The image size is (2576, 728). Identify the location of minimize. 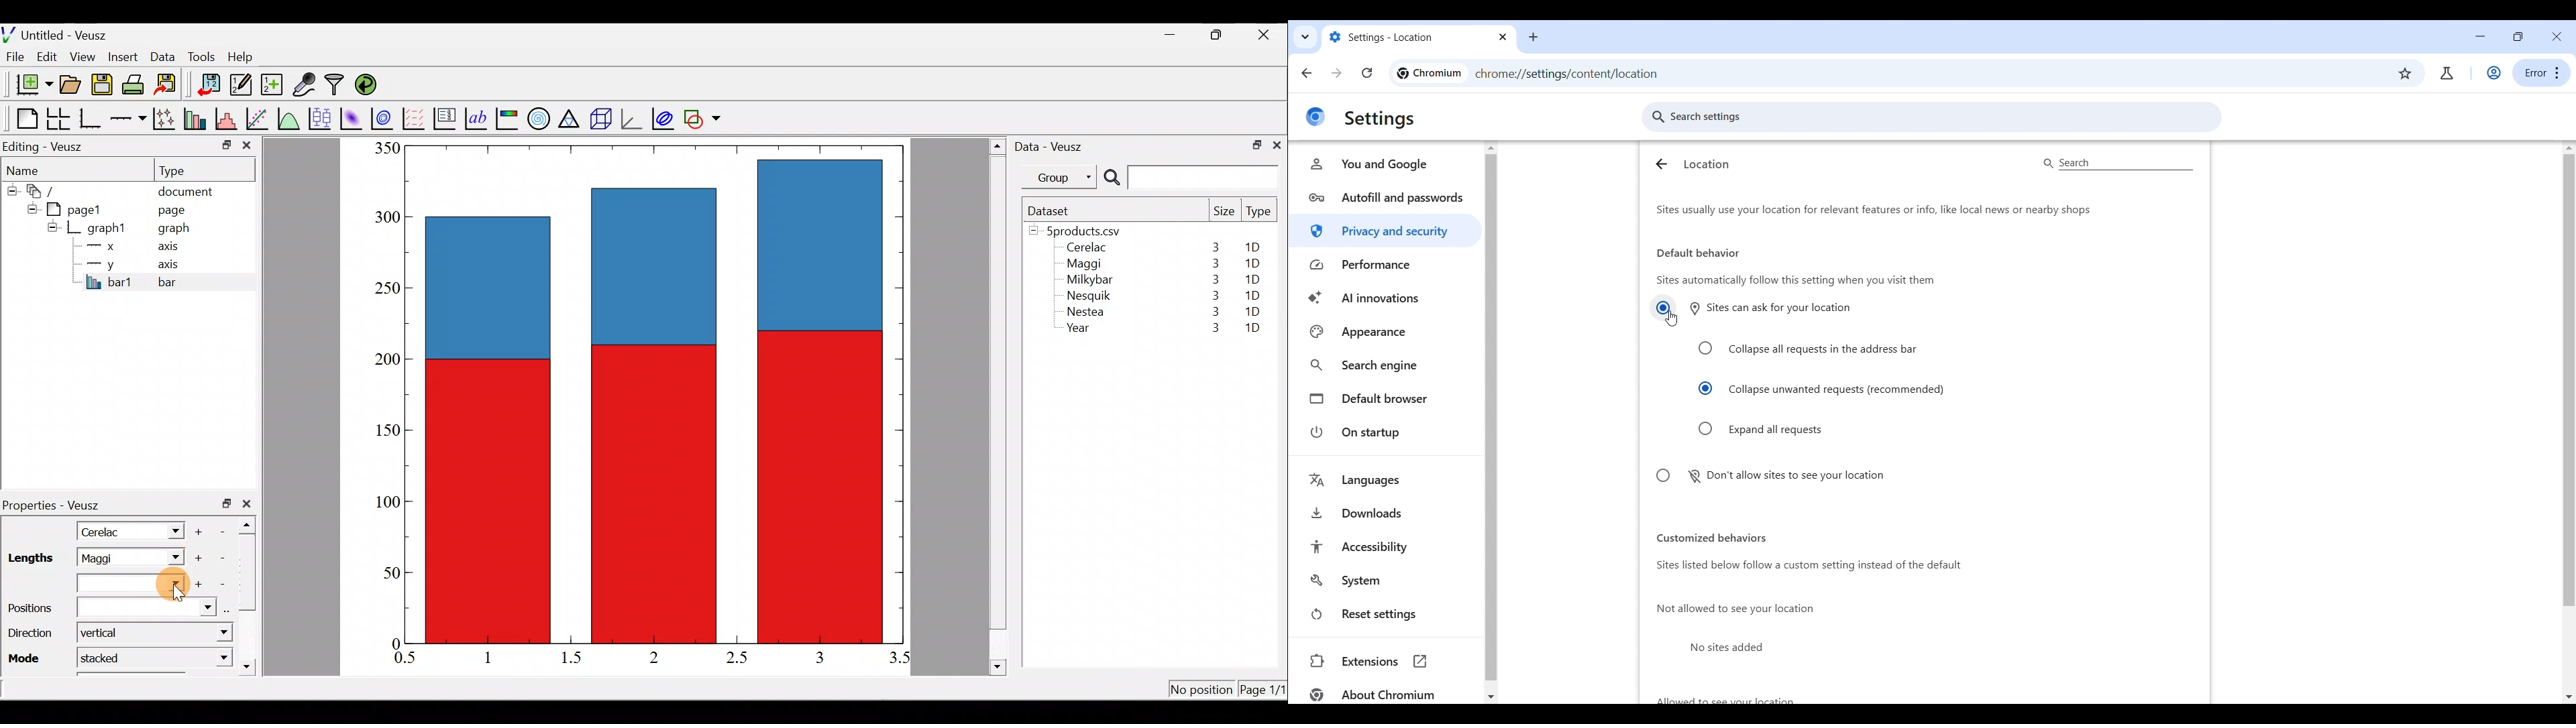
(1177, 34).